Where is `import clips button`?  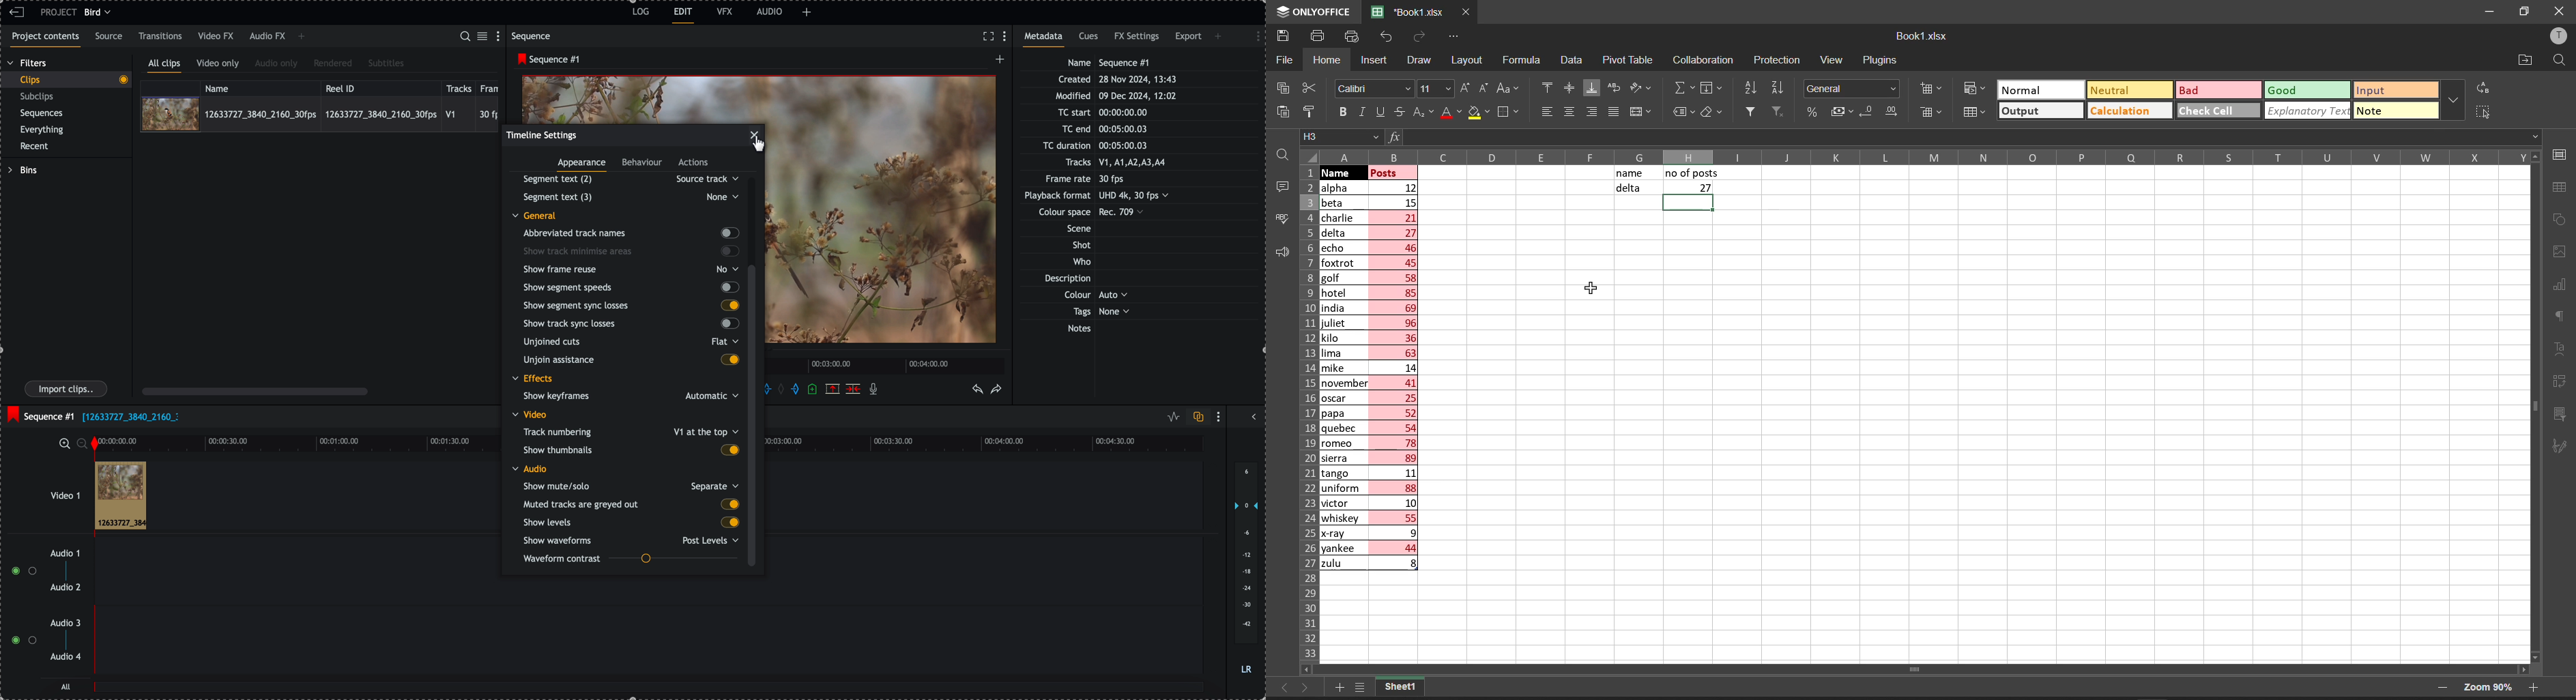 import clips button is located at coordinates (67, 389).